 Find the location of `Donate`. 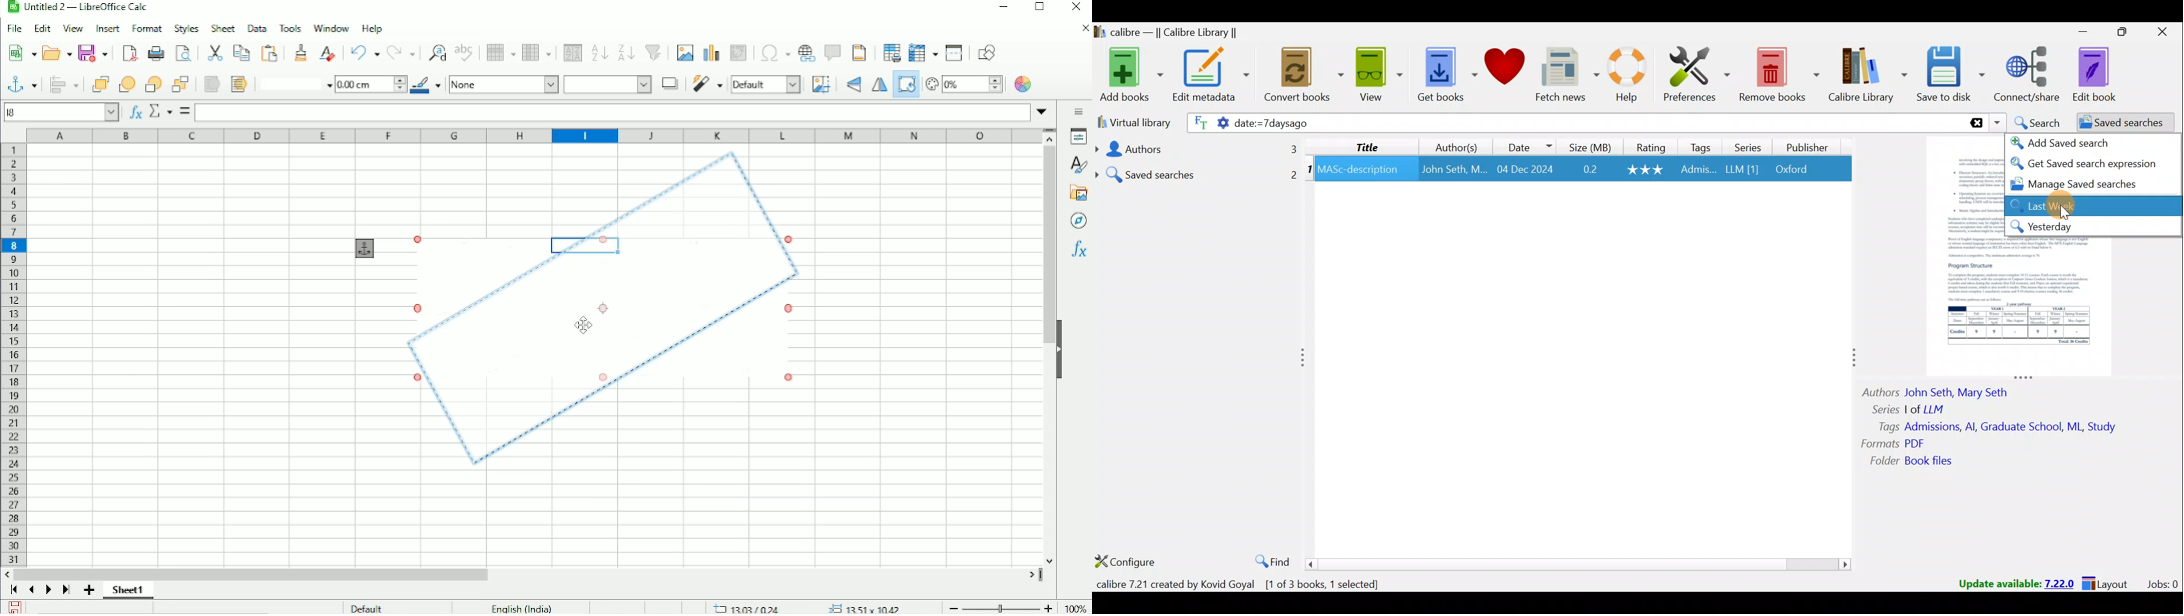

Donate is located at coordinates (1504, 68).